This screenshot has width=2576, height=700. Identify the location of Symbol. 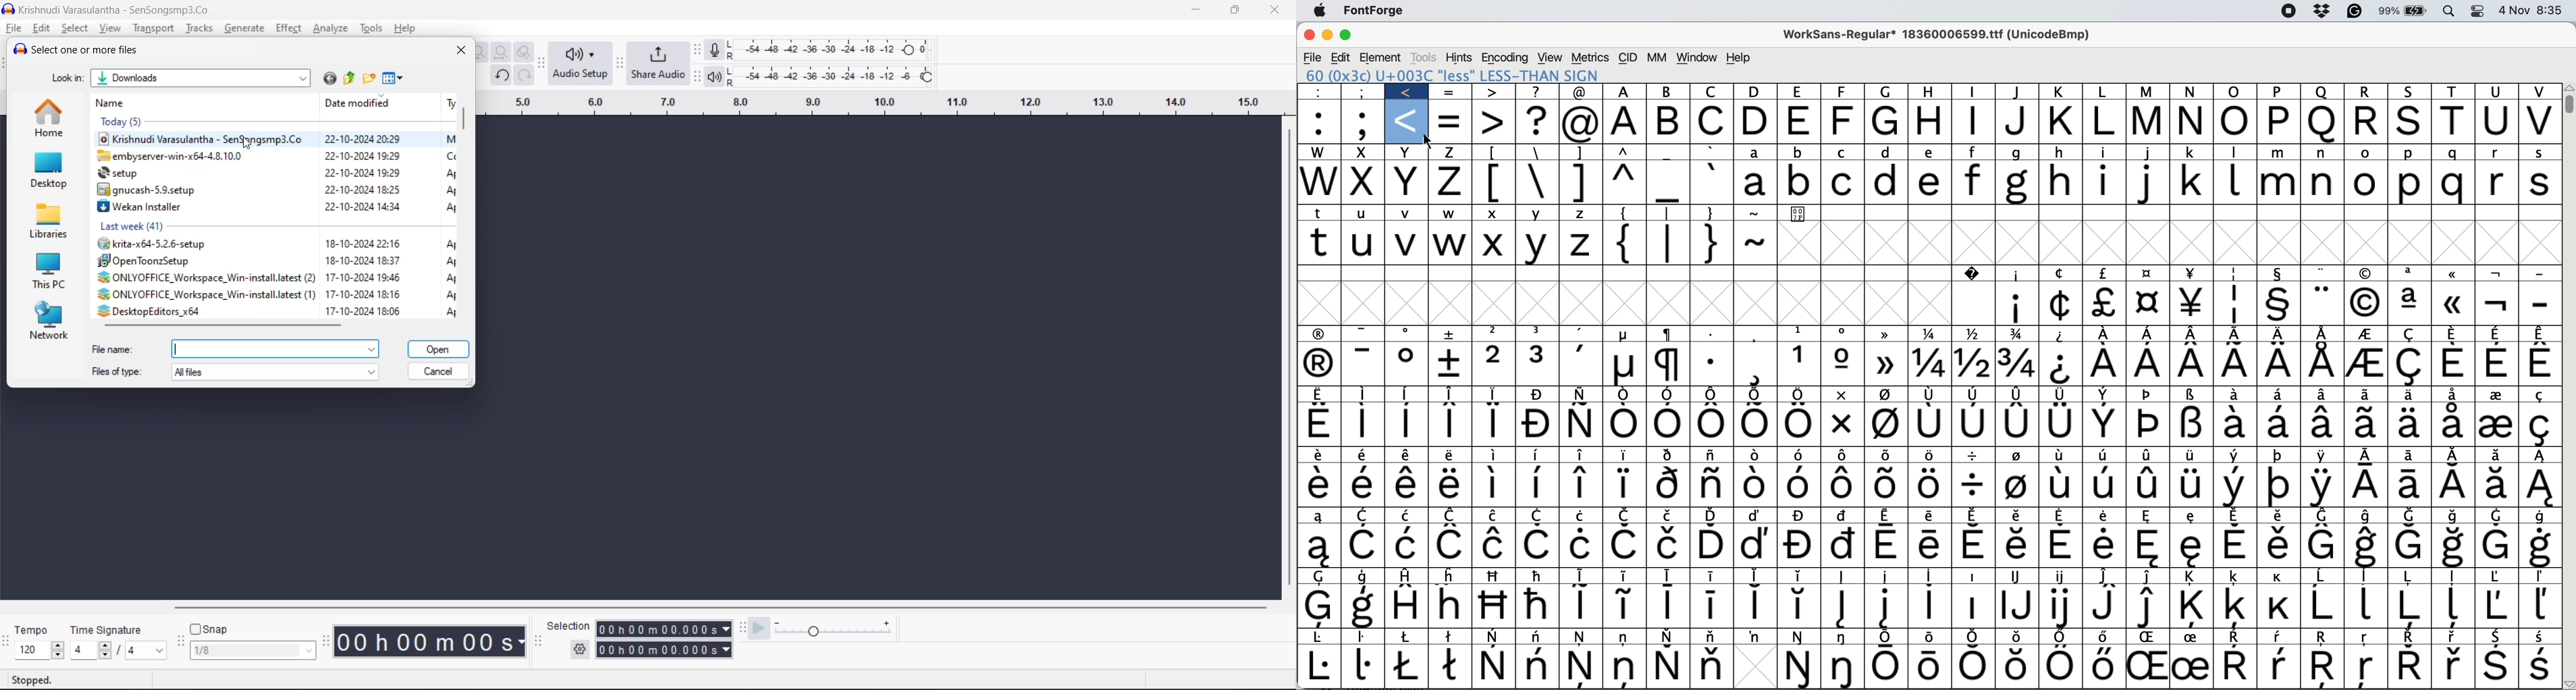
(1625, 605).